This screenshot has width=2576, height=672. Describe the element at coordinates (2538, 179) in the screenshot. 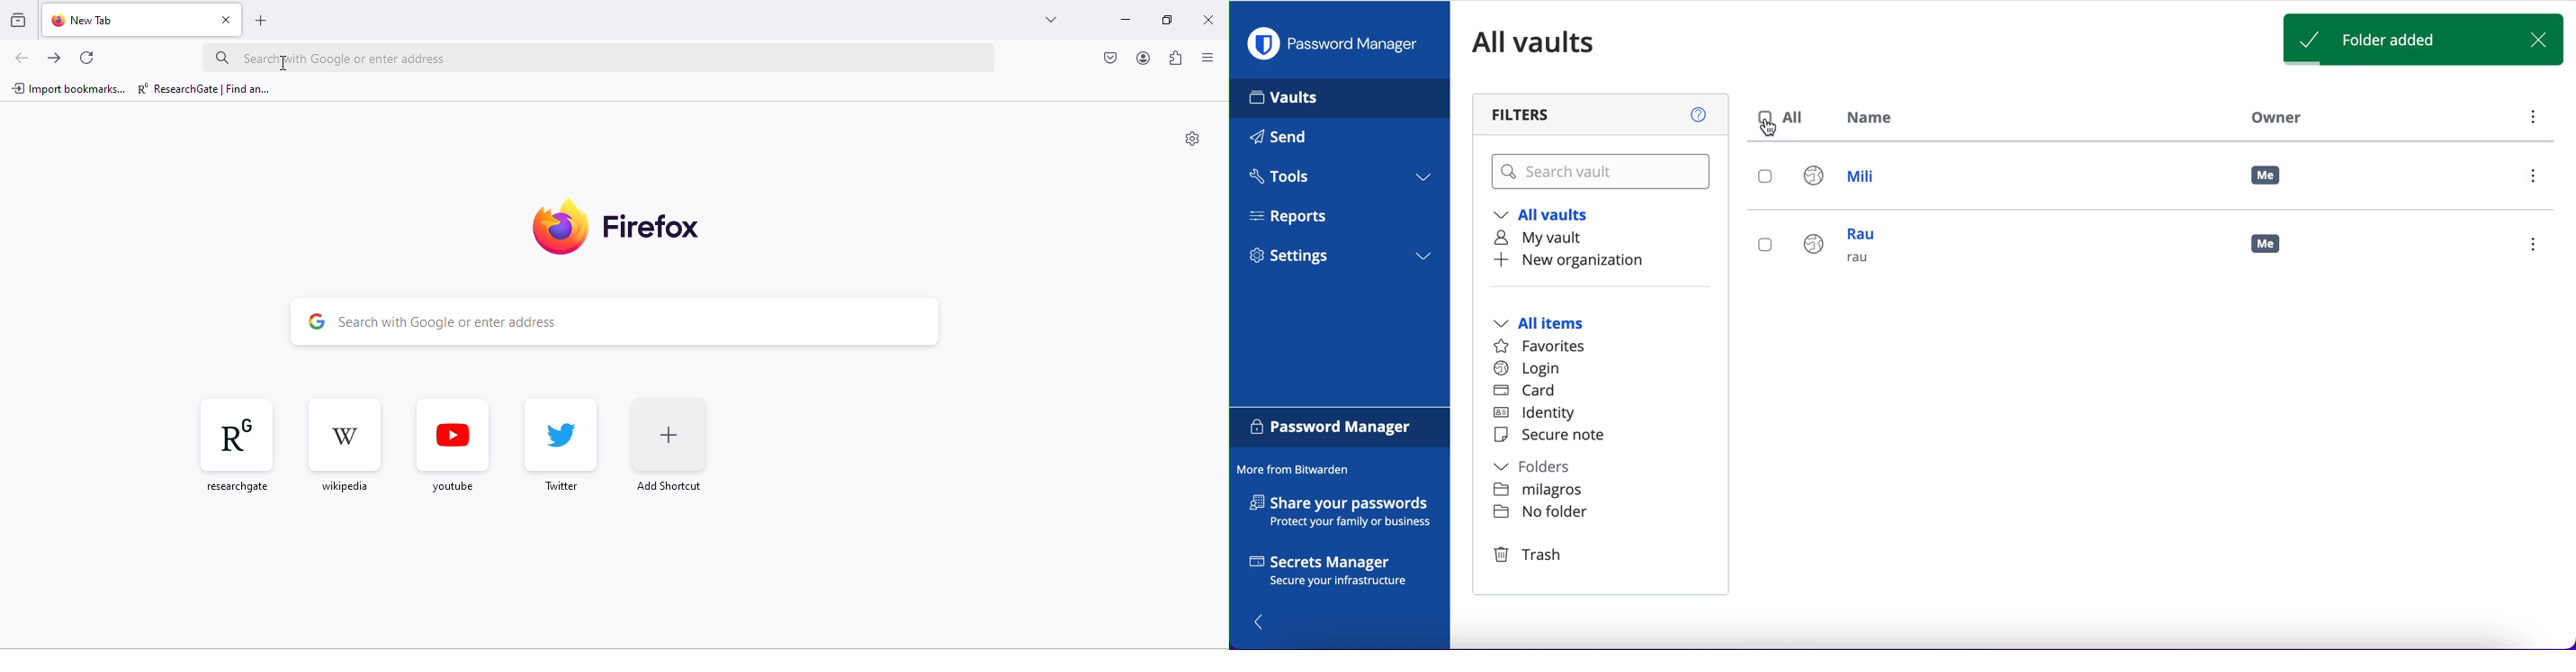

I see `menu ` at that location.